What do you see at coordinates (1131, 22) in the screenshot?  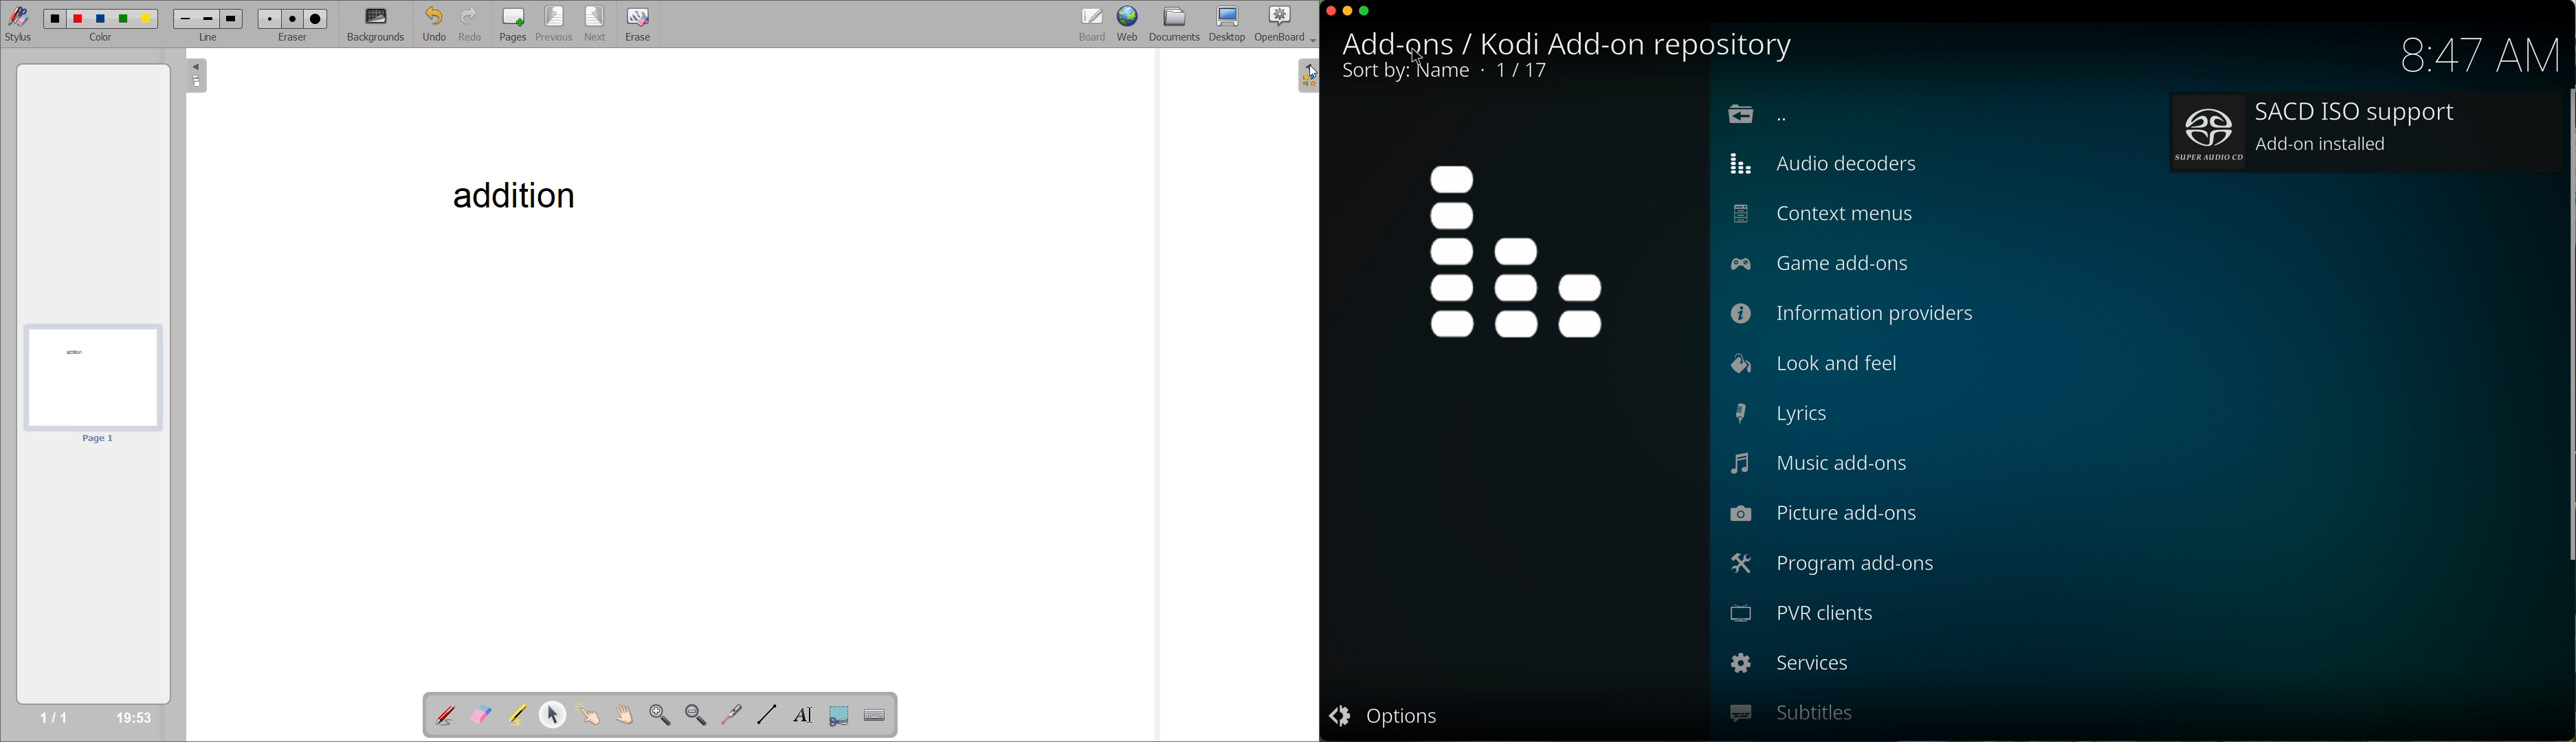 I see `web` at bounding box center [1131, 22].